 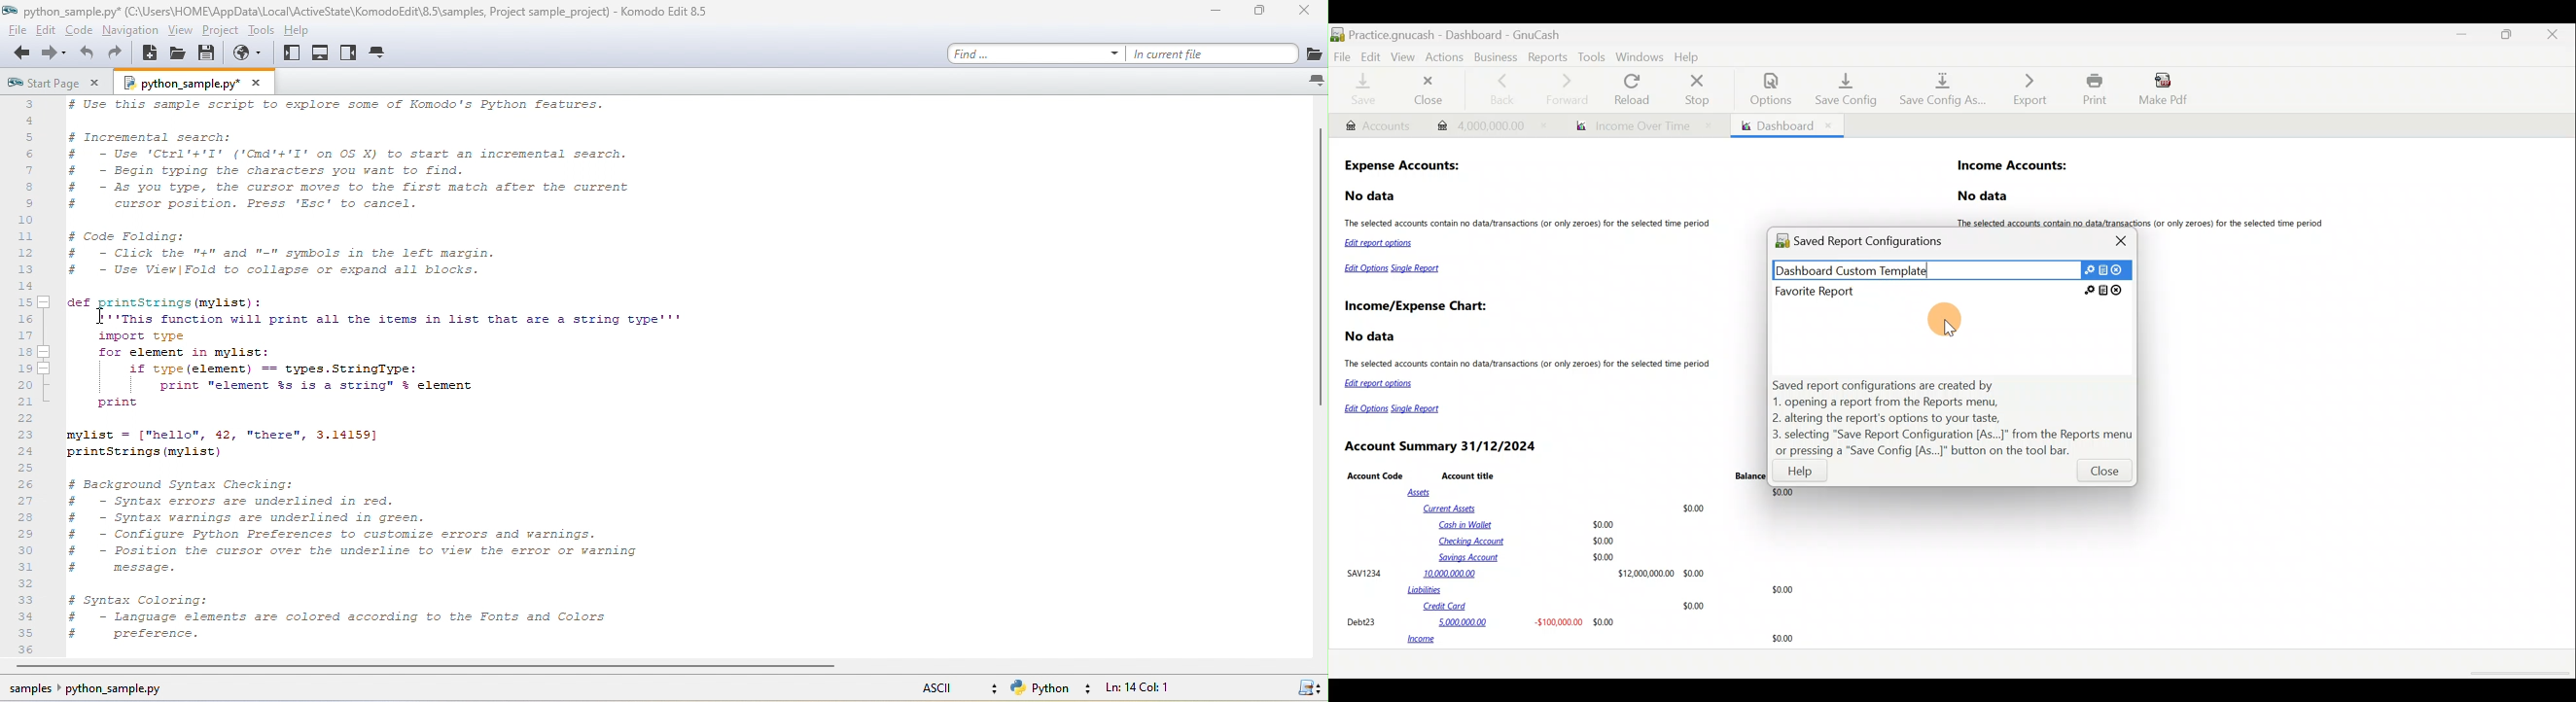 I want to click on Forward, so click(x=1572, y=89).